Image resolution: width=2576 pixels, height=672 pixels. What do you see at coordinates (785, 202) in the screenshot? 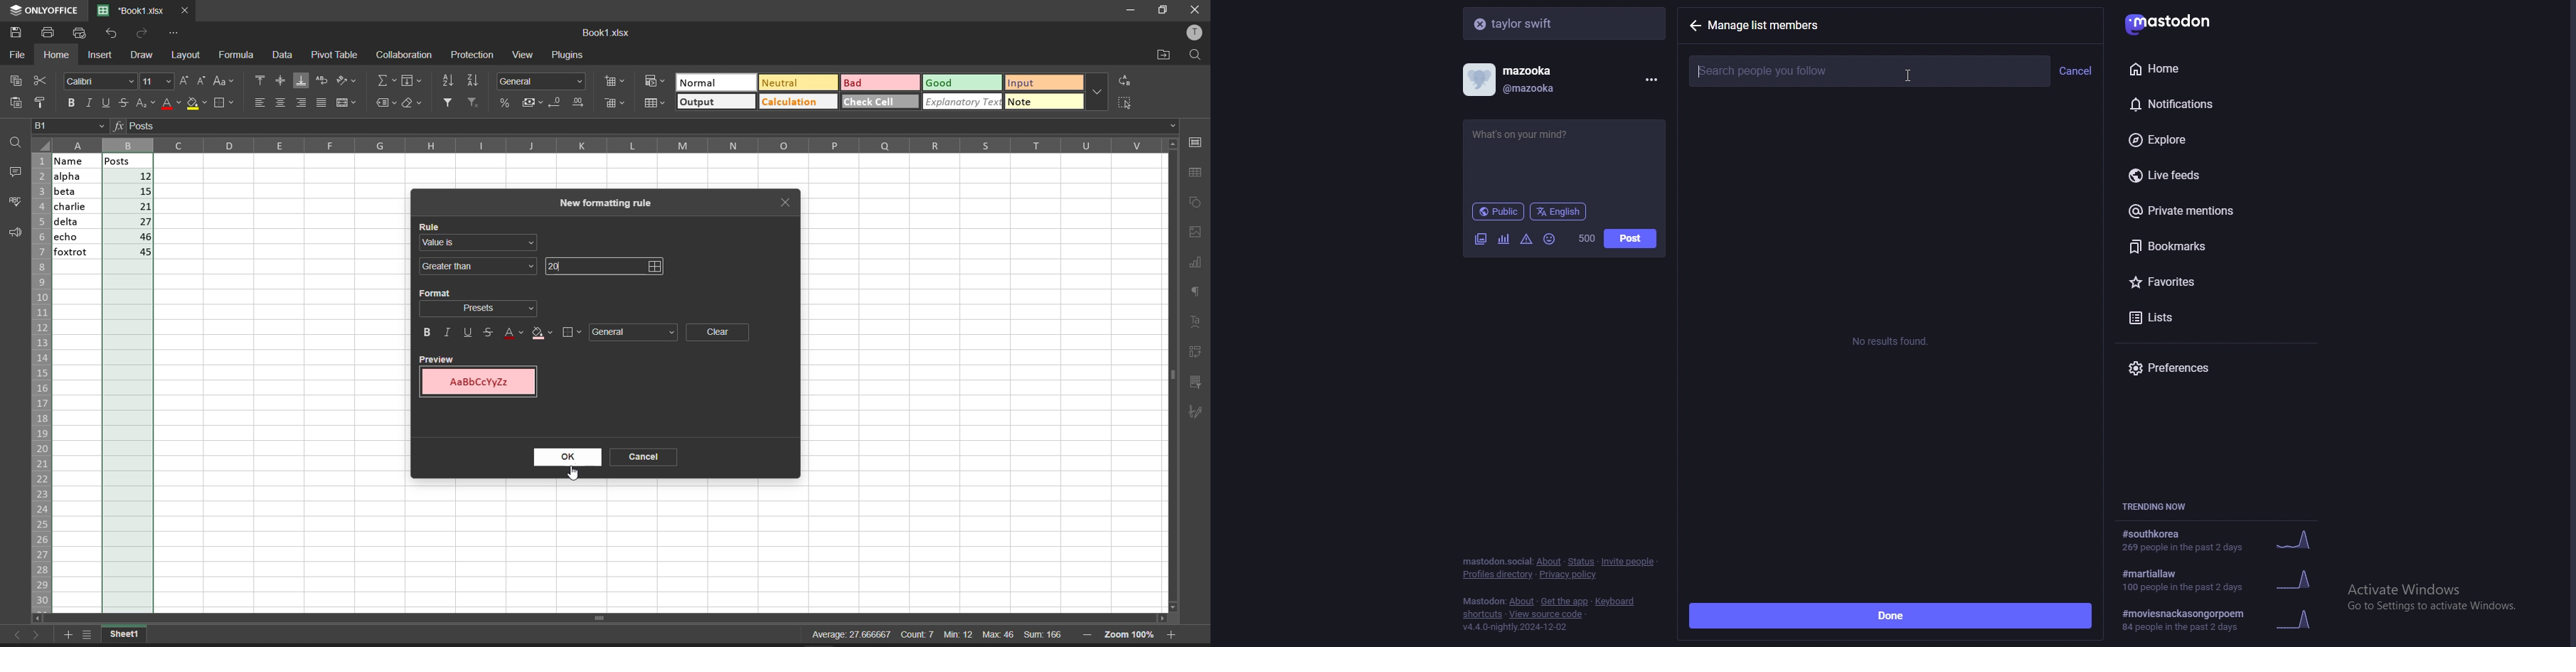
I see `close tab` at bounding box center [785, 202].